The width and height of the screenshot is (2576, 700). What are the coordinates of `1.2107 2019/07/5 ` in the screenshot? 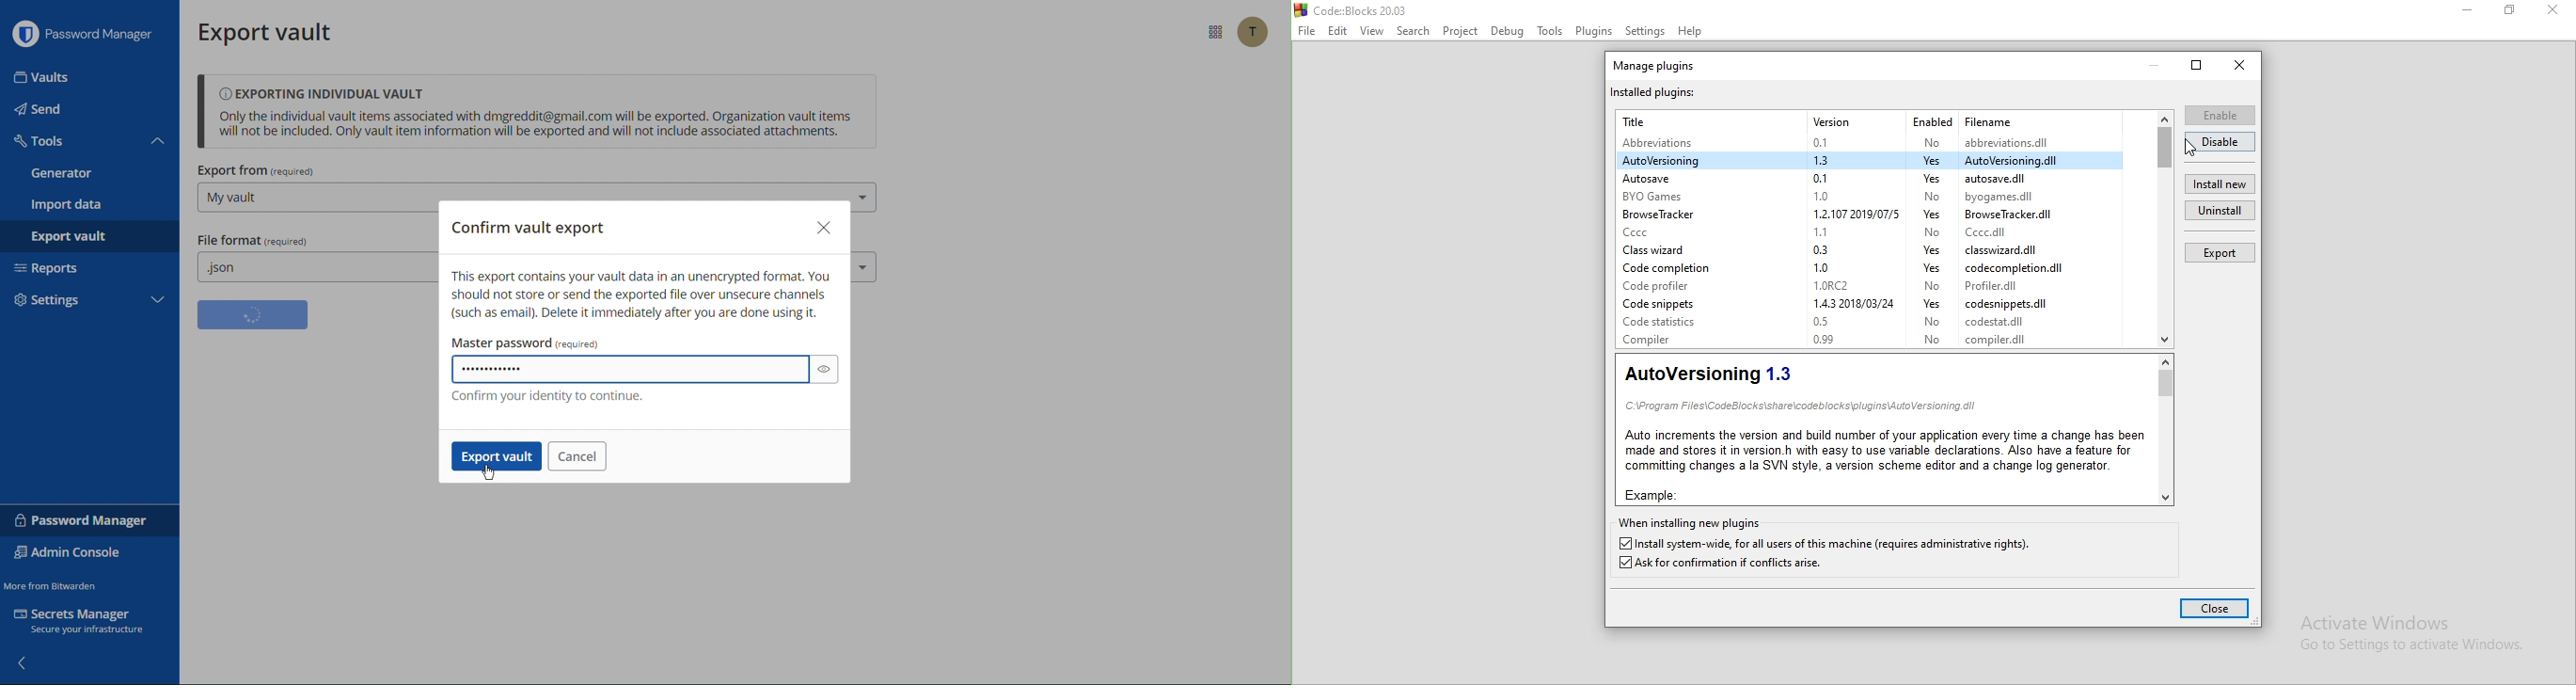 It's located at (1851, 214).